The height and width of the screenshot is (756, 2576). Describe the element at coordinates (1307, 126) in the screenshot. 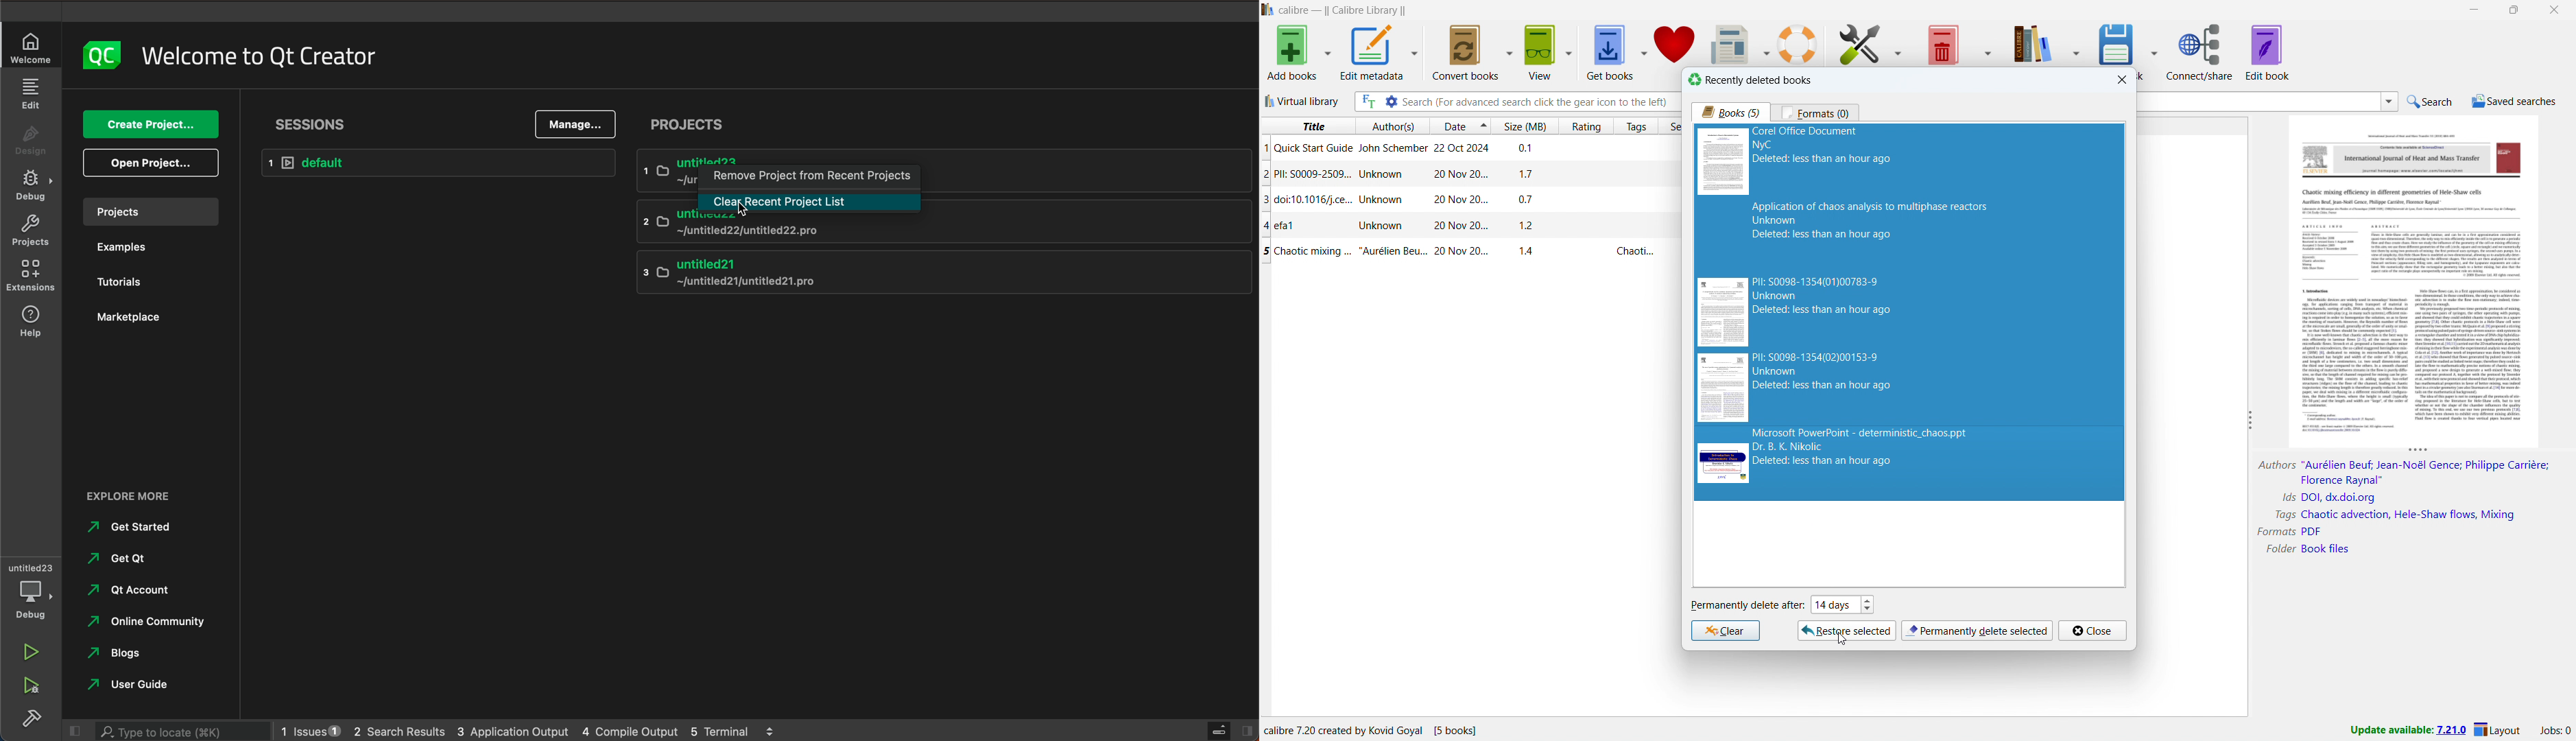

I see `sort by title` at that location.